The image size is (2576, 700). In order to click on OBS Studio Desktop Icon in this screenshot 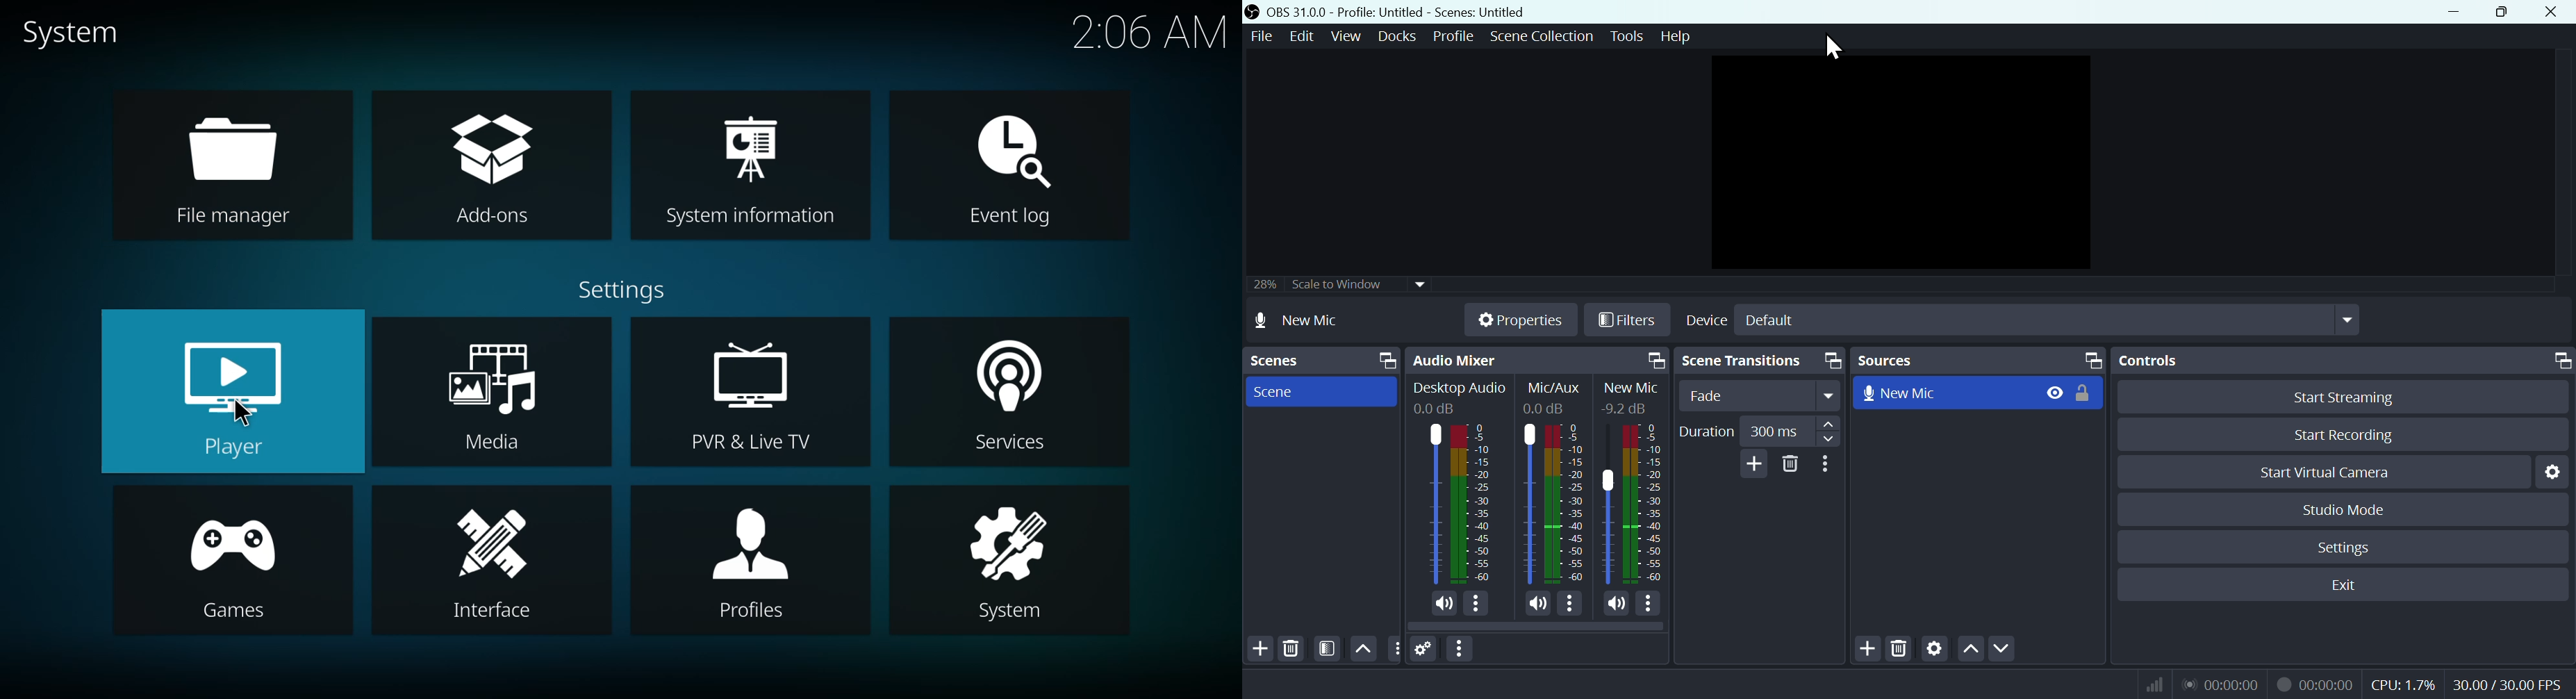, I will do `click(1253, 12)`.